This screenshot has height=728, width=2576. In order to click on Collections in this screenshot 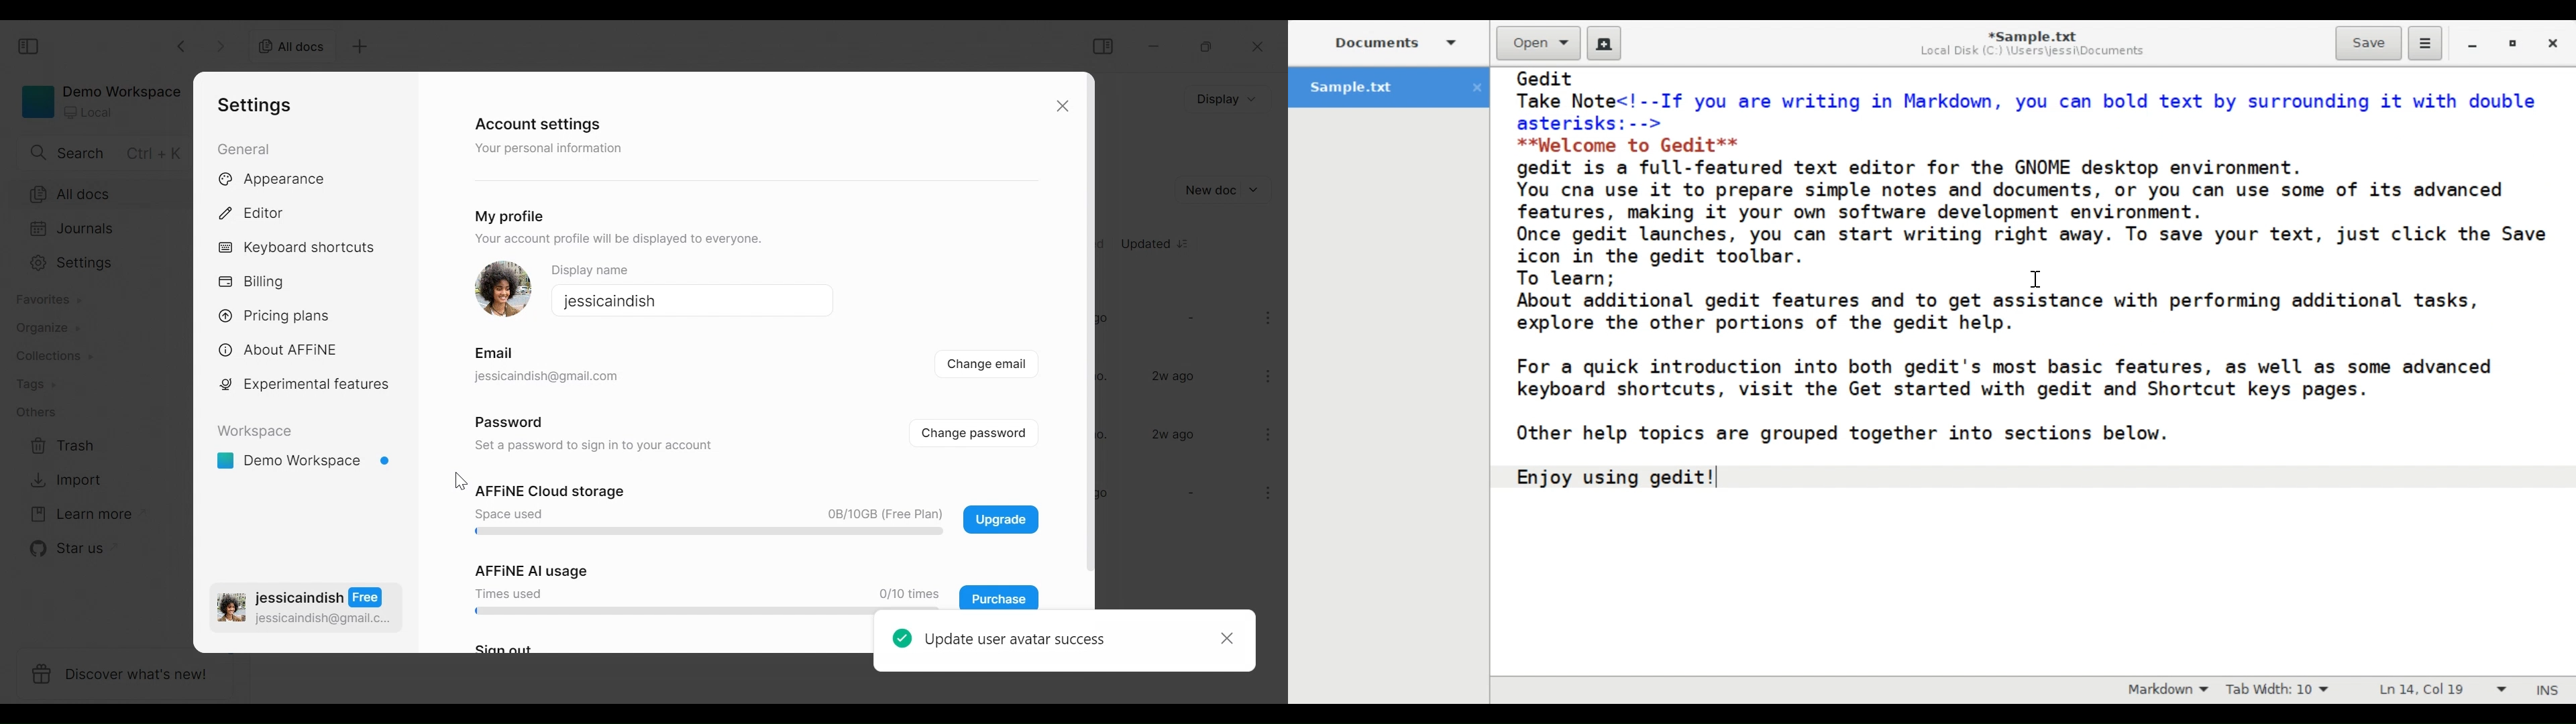, I will do `click(52, 355)`.